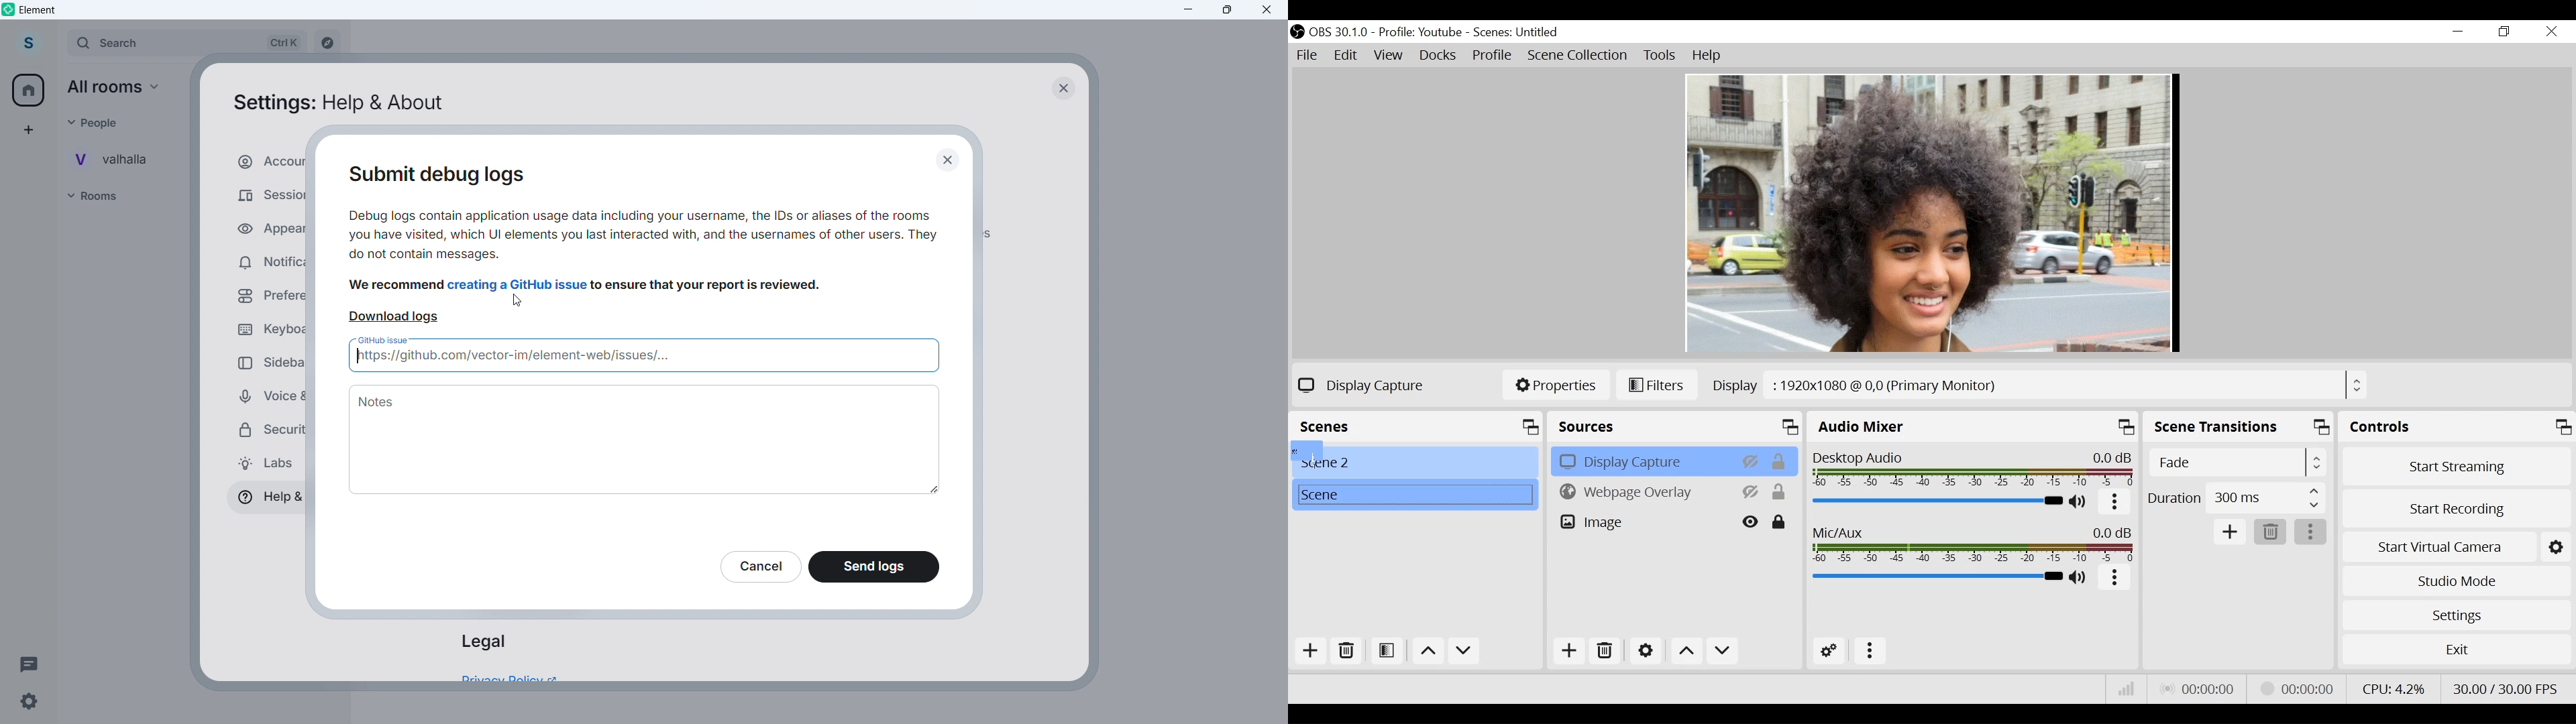 The width and height of the screenshot is (2576, 728). I want to click on more options, so click(2311, 532).